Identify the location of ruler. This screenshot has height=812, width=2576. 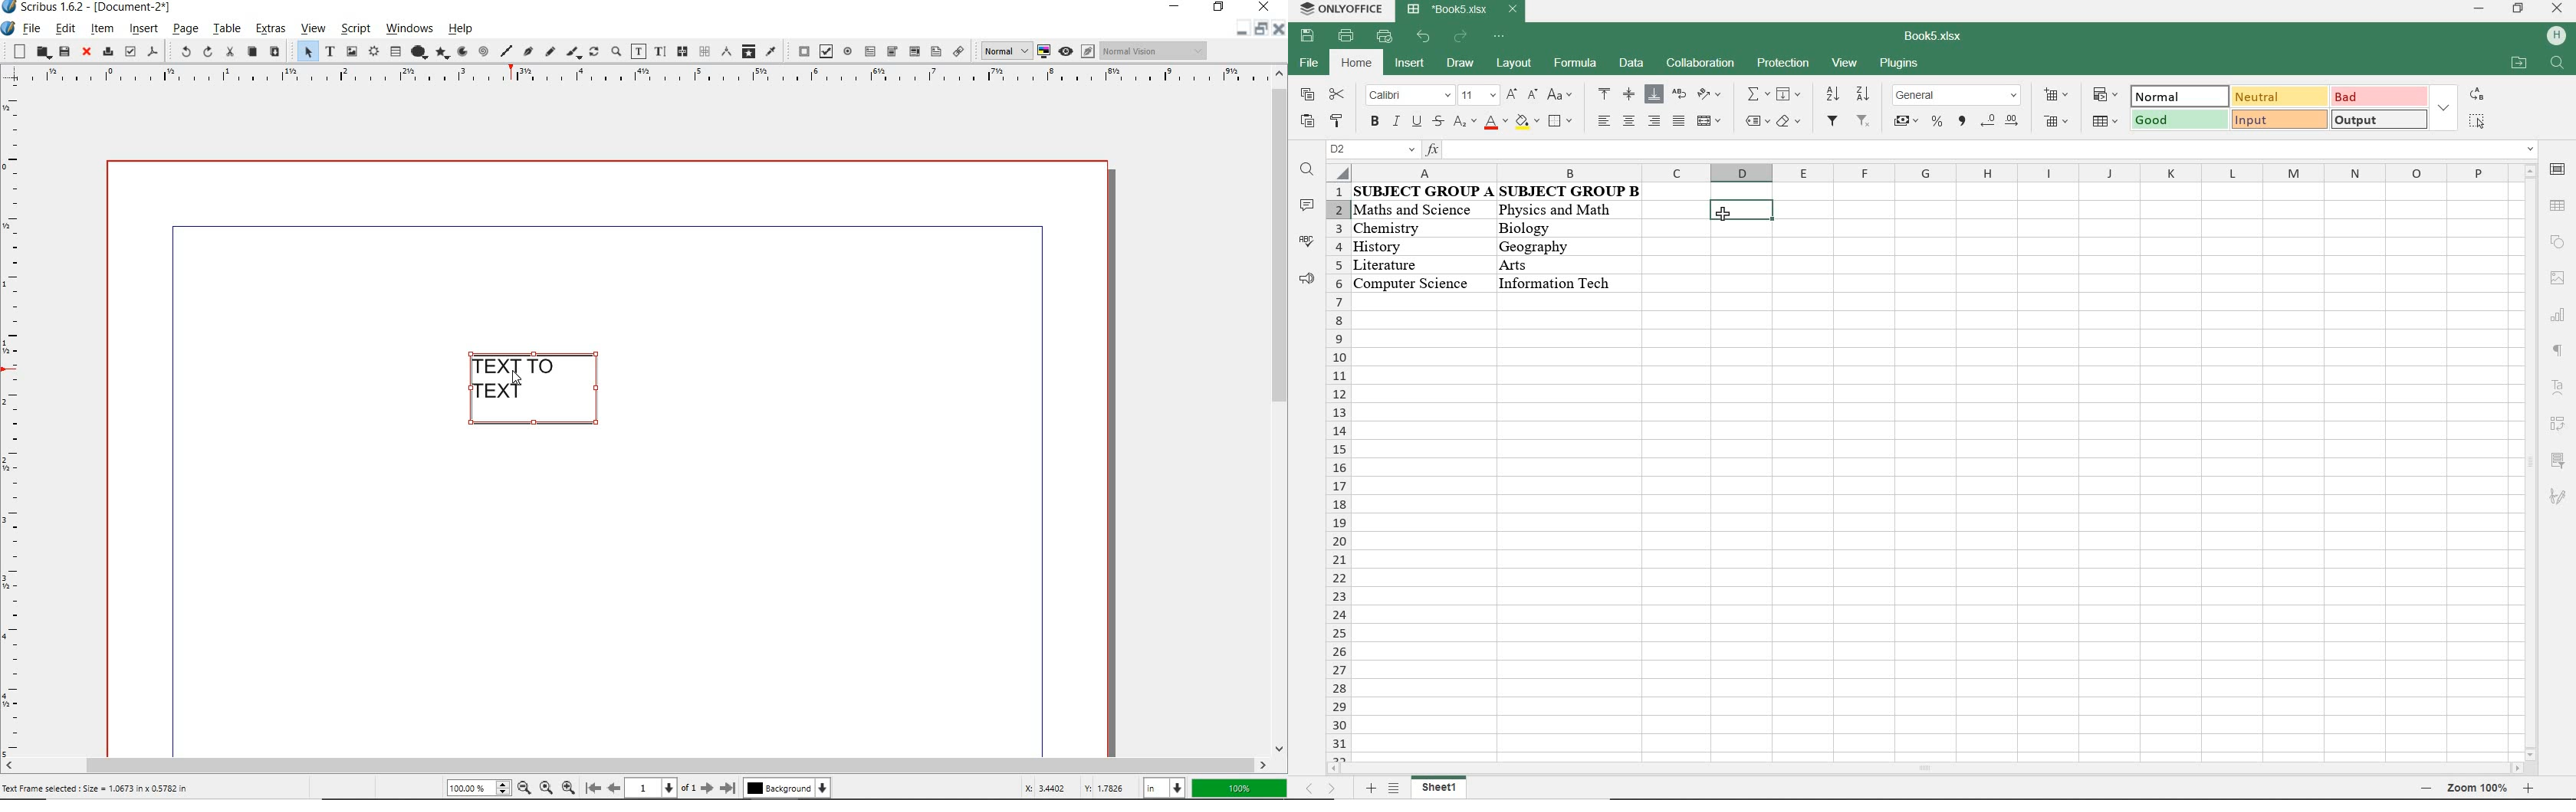
(15, 425).